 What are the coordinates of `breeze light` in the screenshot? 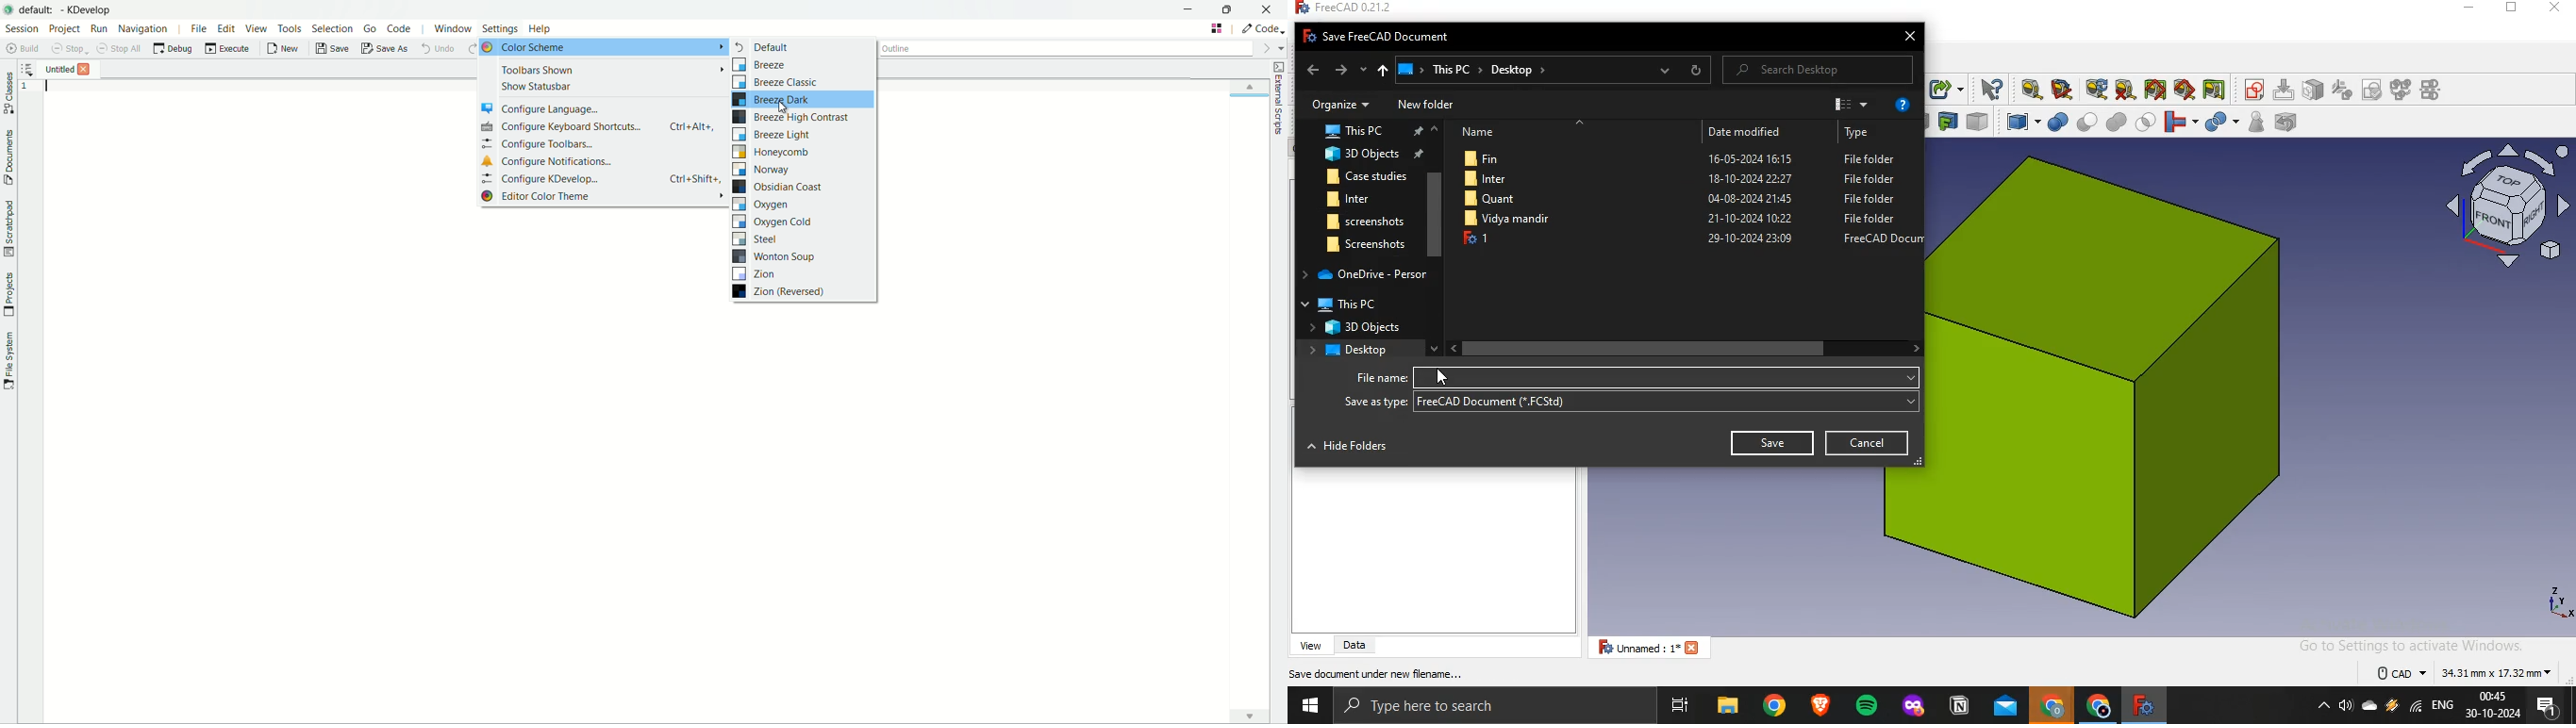 It's located at (772, 133).